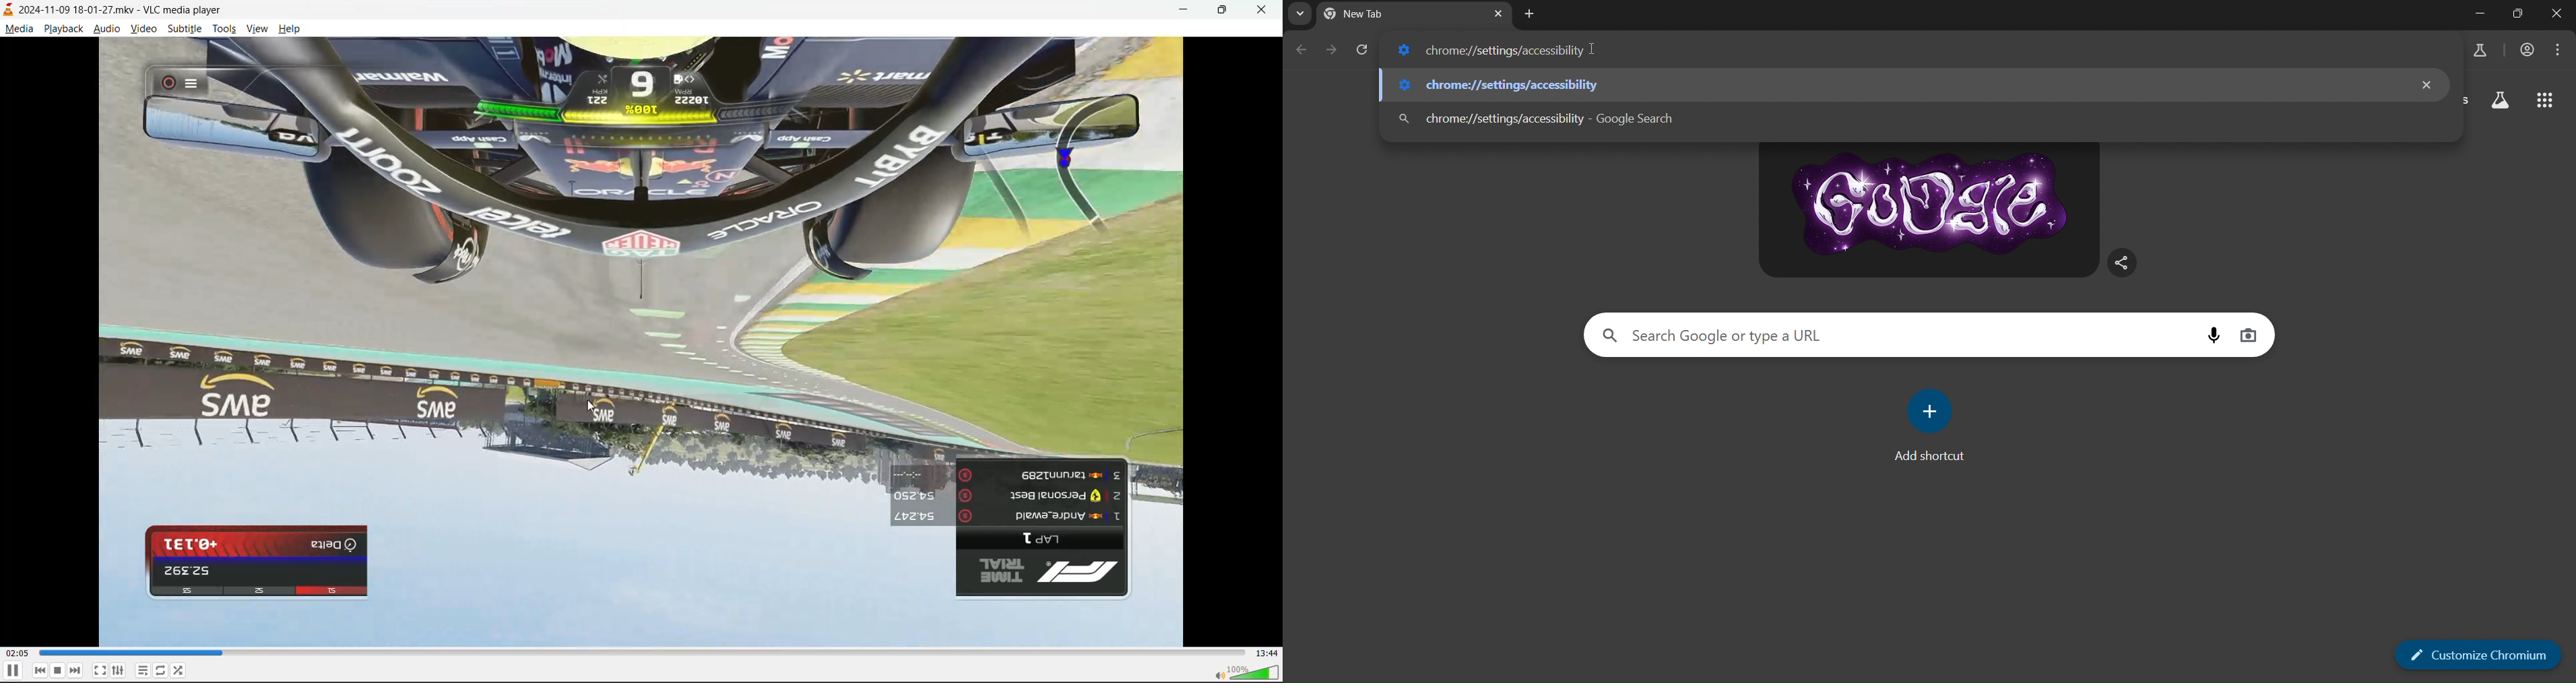  Describe the element at coordinates (1931, 203) in the screenshot. I see `google` at that location.